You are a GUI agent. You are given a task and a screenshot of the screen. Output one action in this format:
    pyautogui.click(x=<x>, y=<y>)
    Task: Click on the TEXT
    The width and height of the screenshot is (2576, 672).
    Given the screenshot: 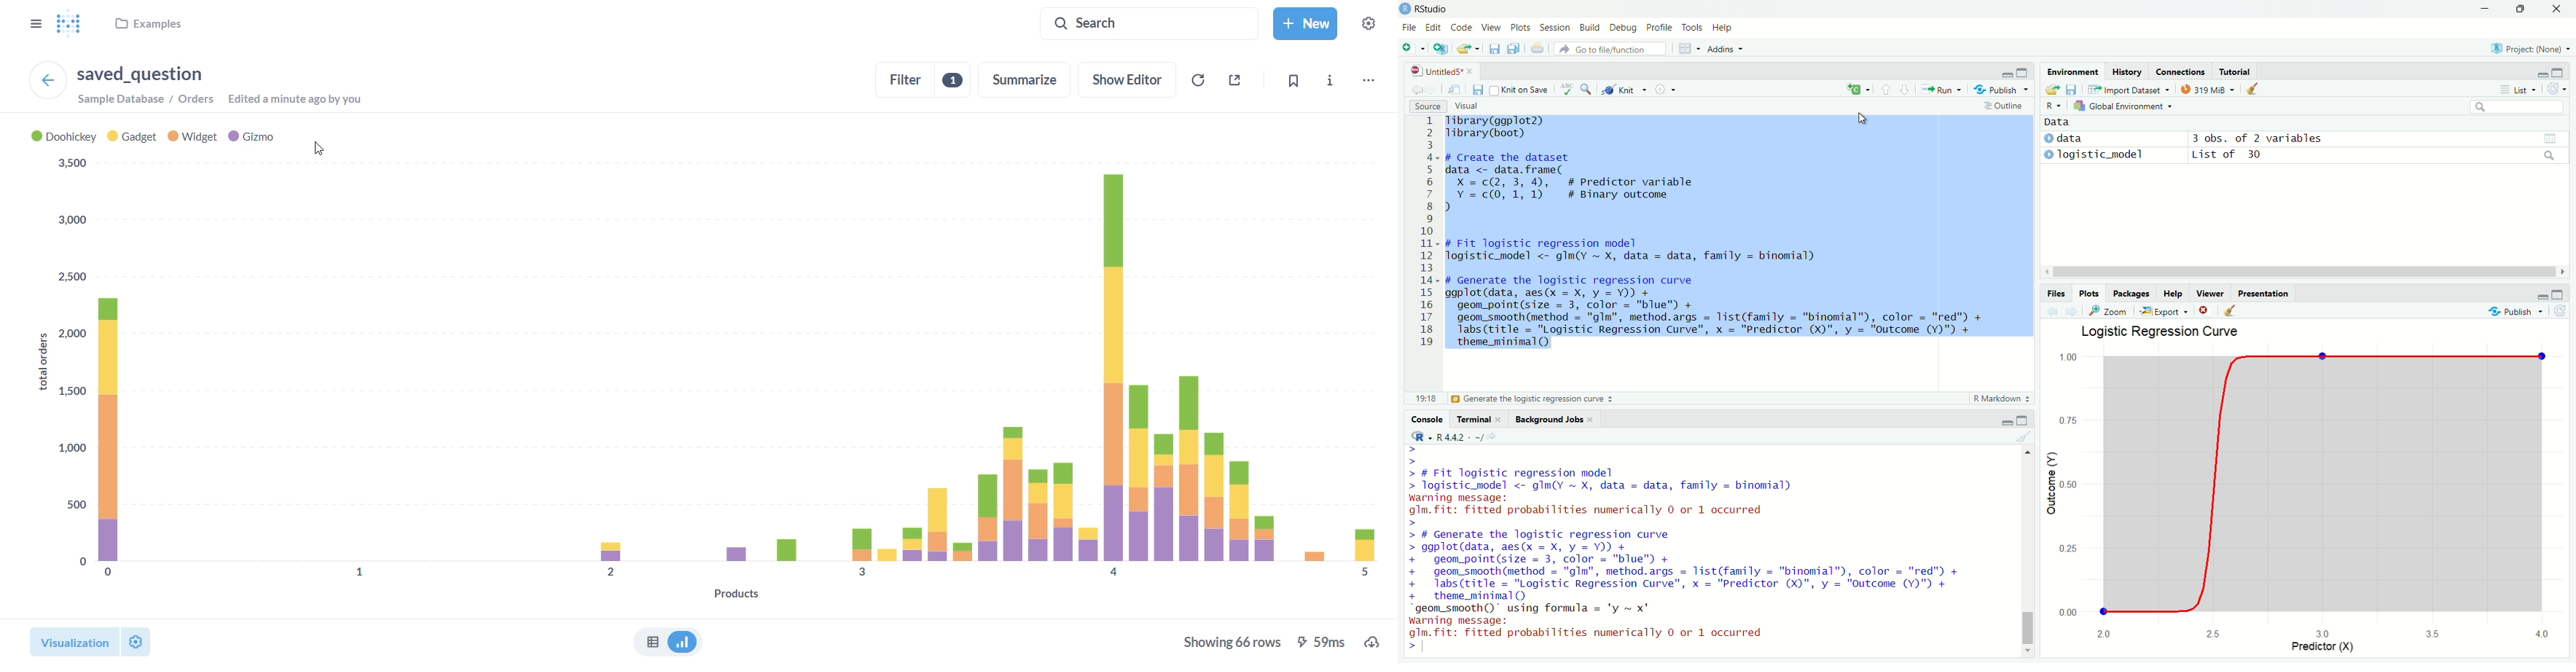 What is the action you would take?
    pyautogui.click(x=319, y=151)
    